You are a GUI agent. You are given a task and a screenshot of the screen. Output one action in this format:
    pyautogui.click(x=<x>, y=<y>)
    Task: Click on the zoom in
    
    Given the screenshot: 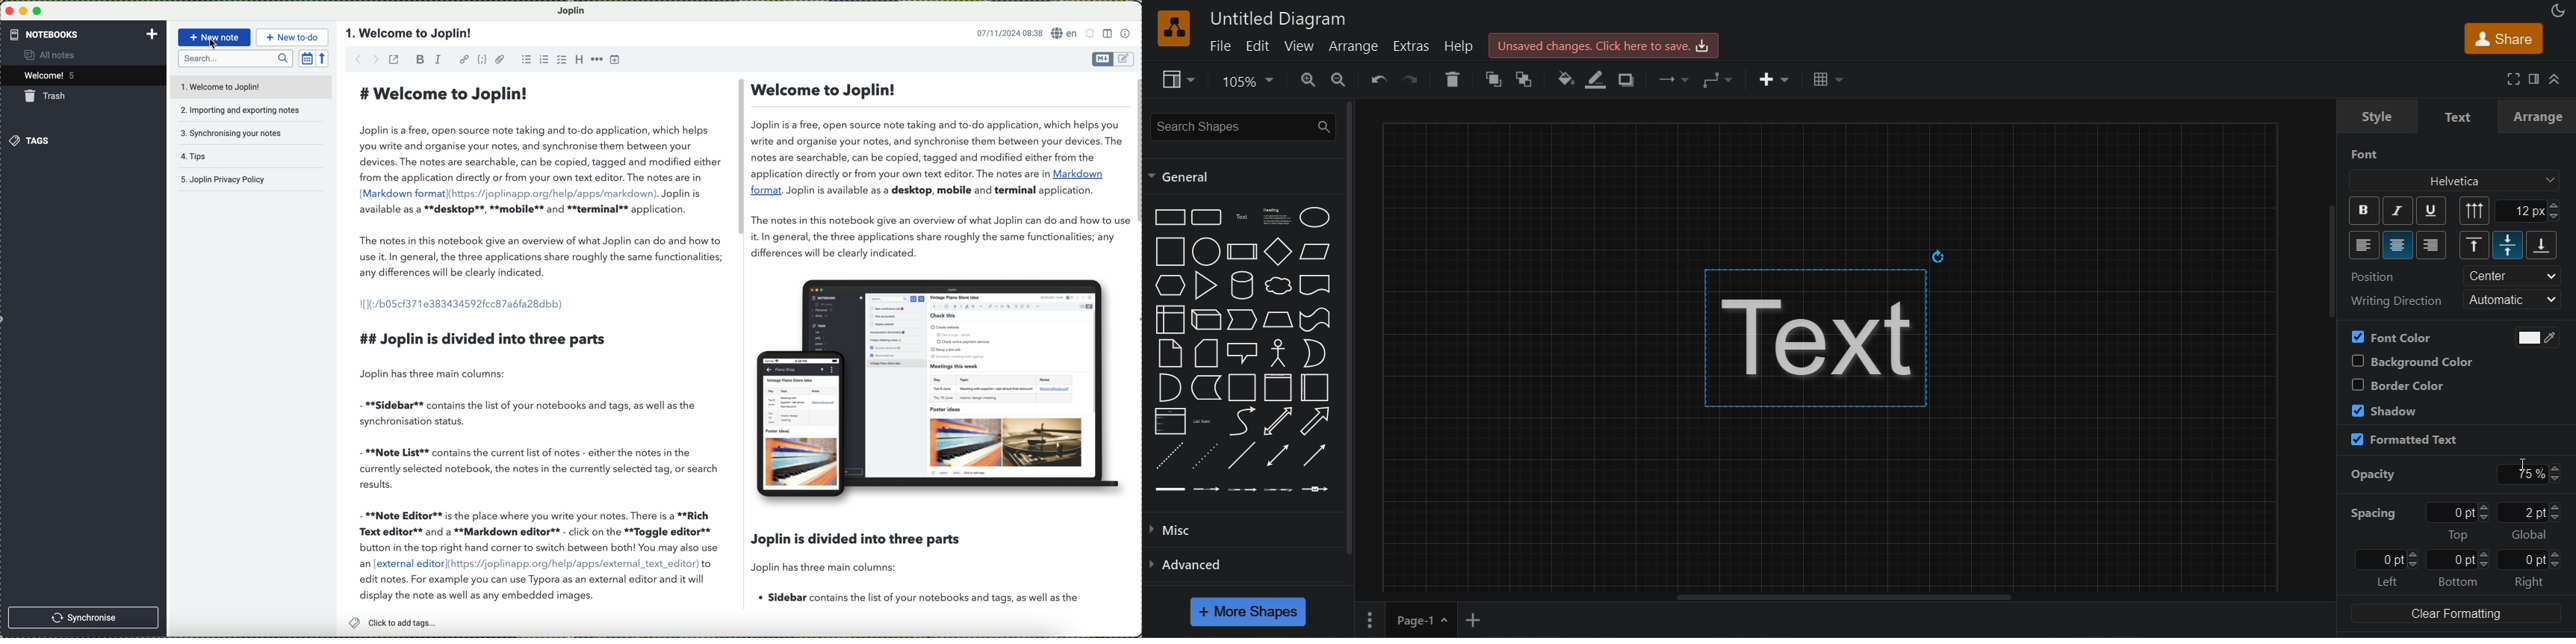 What is the action you would take?
    pyautogui.click(x=1309, y=81)
    